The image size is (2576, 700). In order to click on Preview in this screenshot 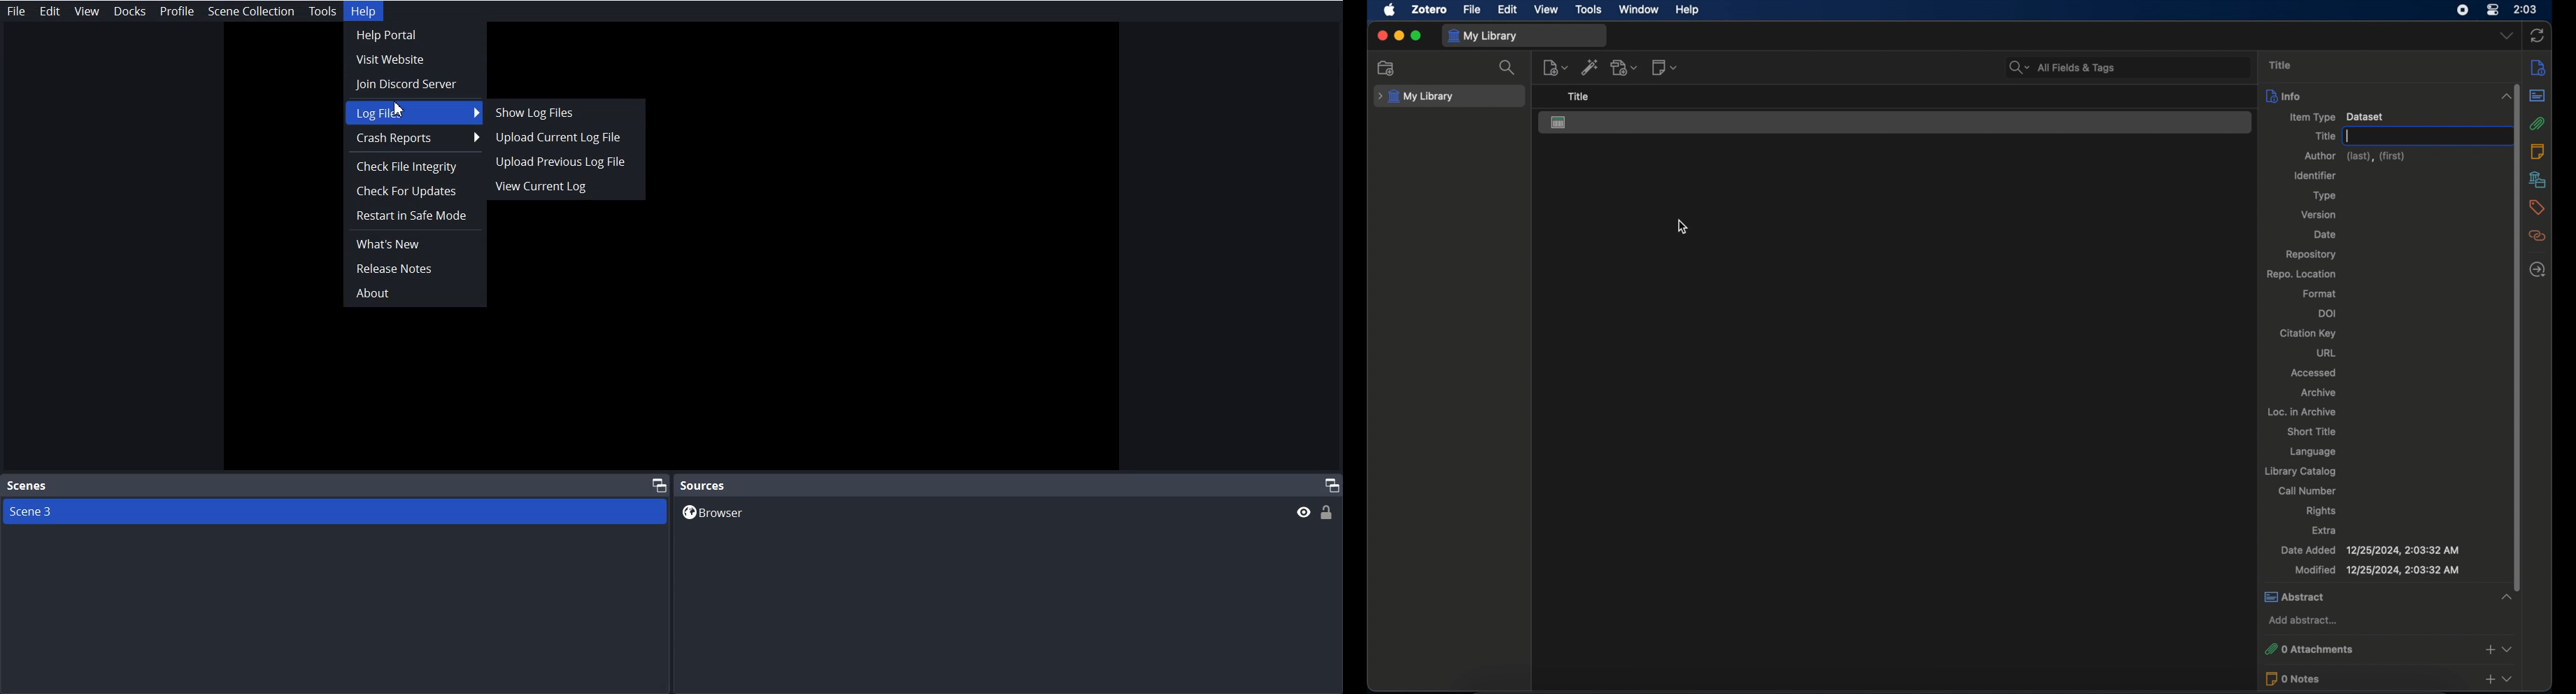, I will do `click(1302, 514)`.